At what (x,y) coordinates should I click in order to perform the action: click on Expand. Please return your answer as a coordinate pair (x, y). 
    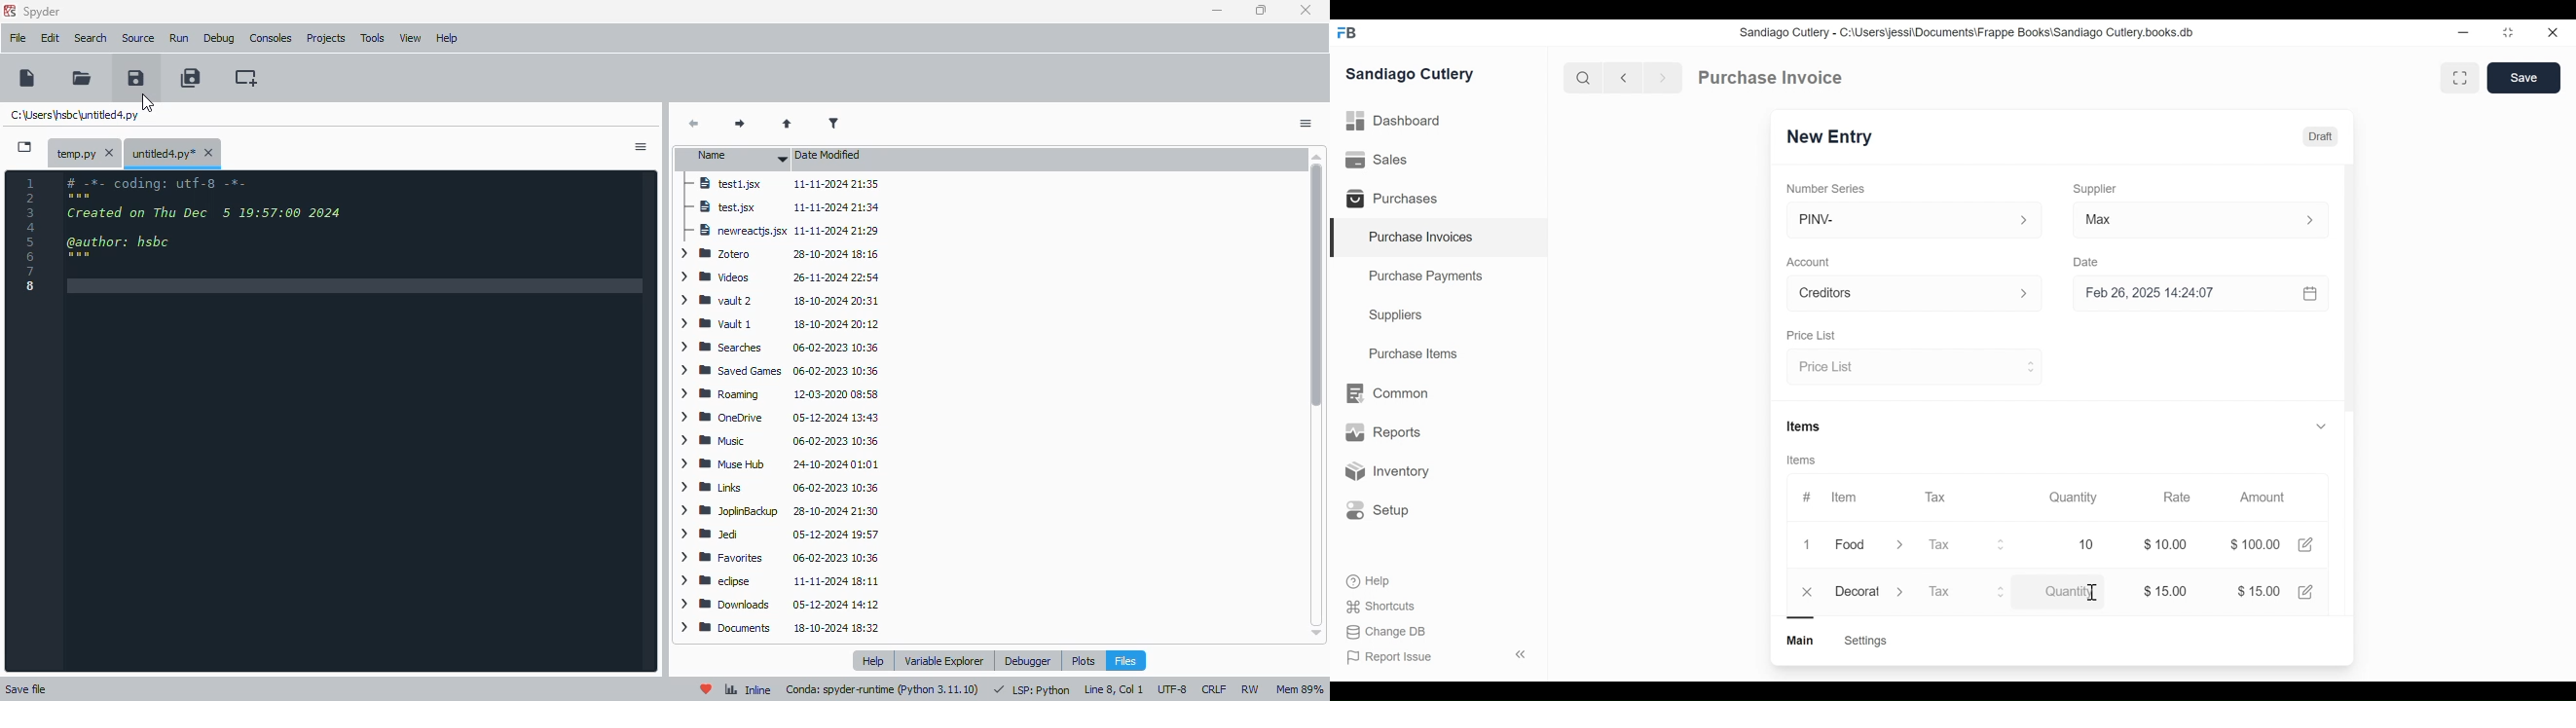
    Looking at the image, I should click on (2004, 591).